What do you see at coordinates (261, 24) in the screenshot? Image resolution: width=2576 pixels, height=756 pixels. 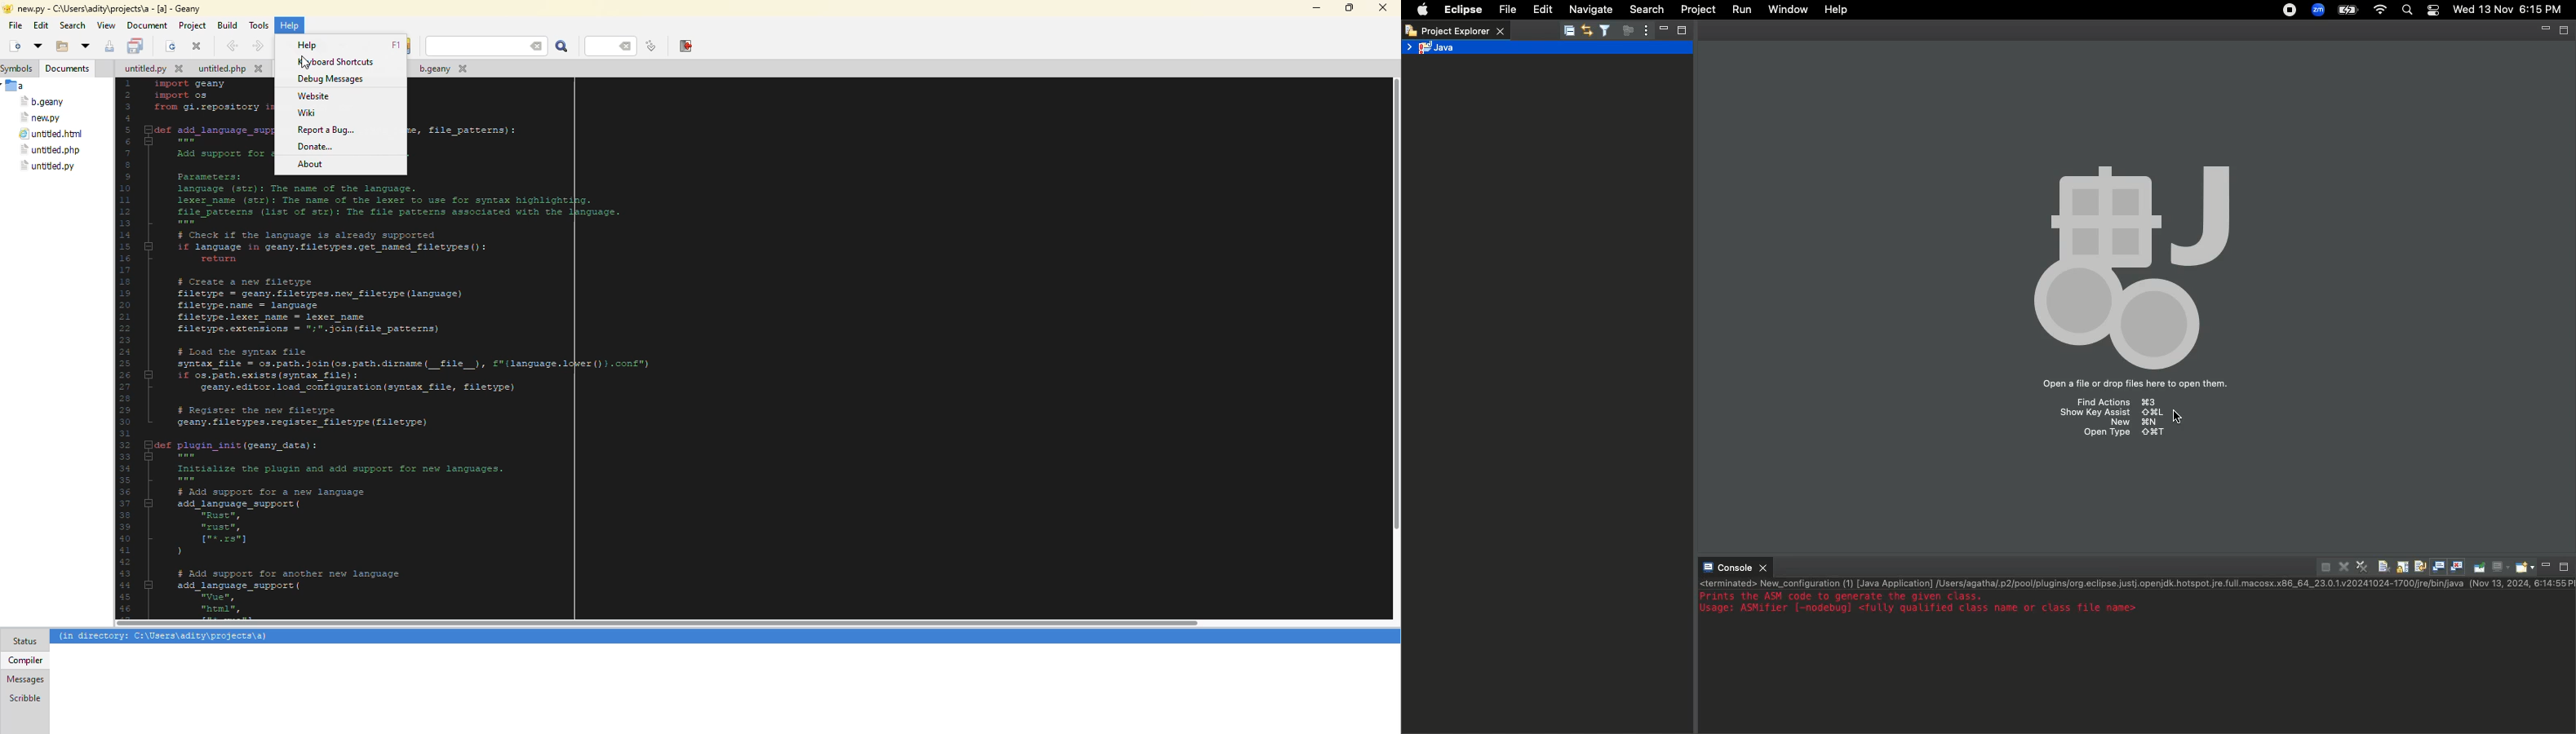 I see `tools` at bounding box center [261, 24].